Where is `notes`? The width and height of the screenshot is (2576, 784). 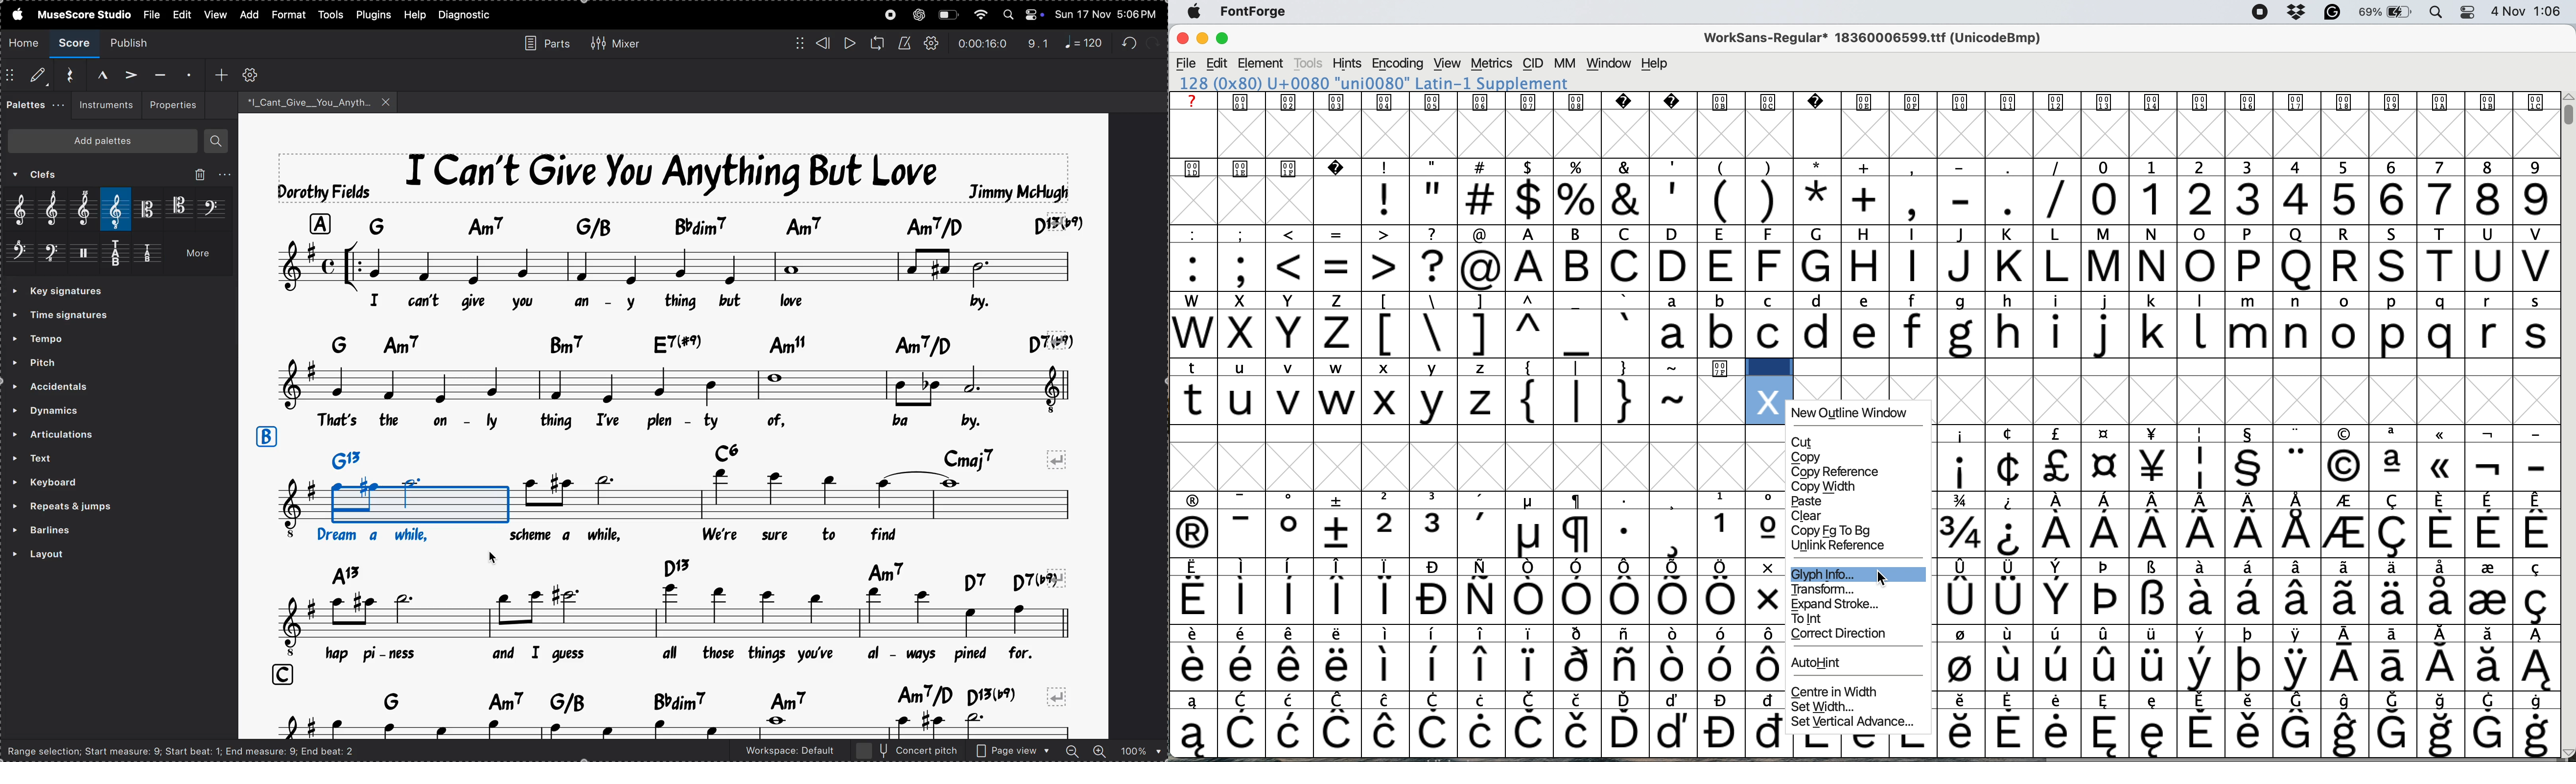 notes is located at coordinates (680, 727).